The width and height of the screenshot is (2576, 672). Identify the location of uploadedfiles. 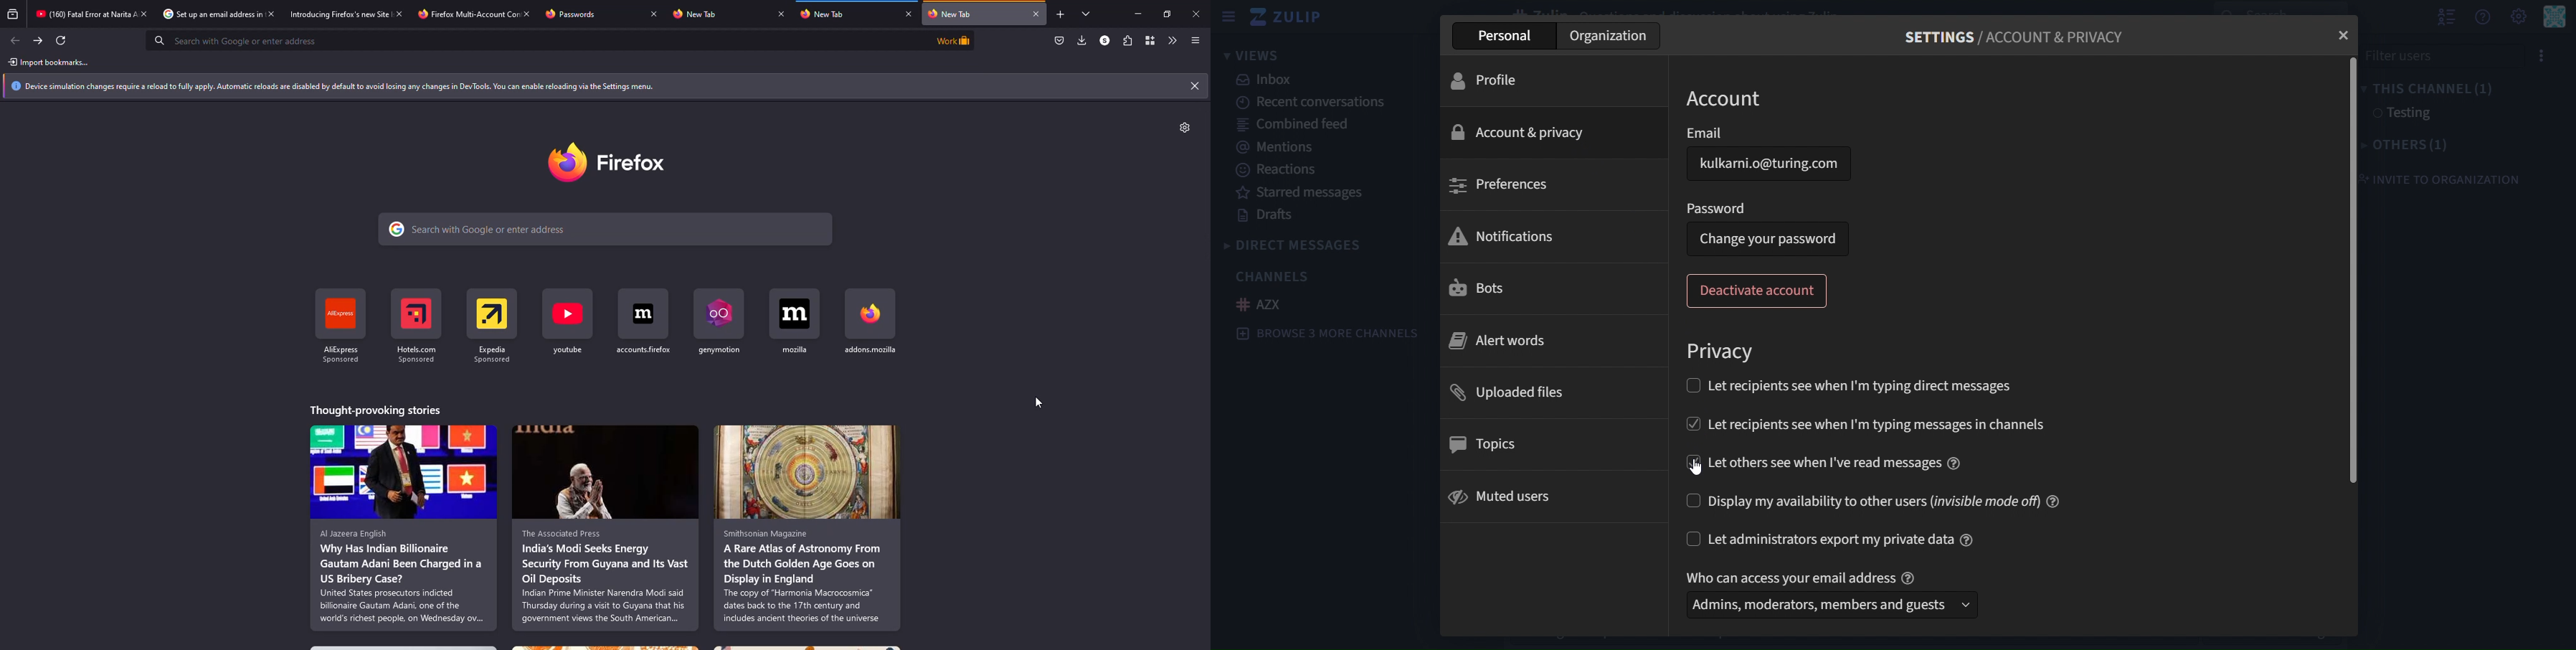
(1512, 394).